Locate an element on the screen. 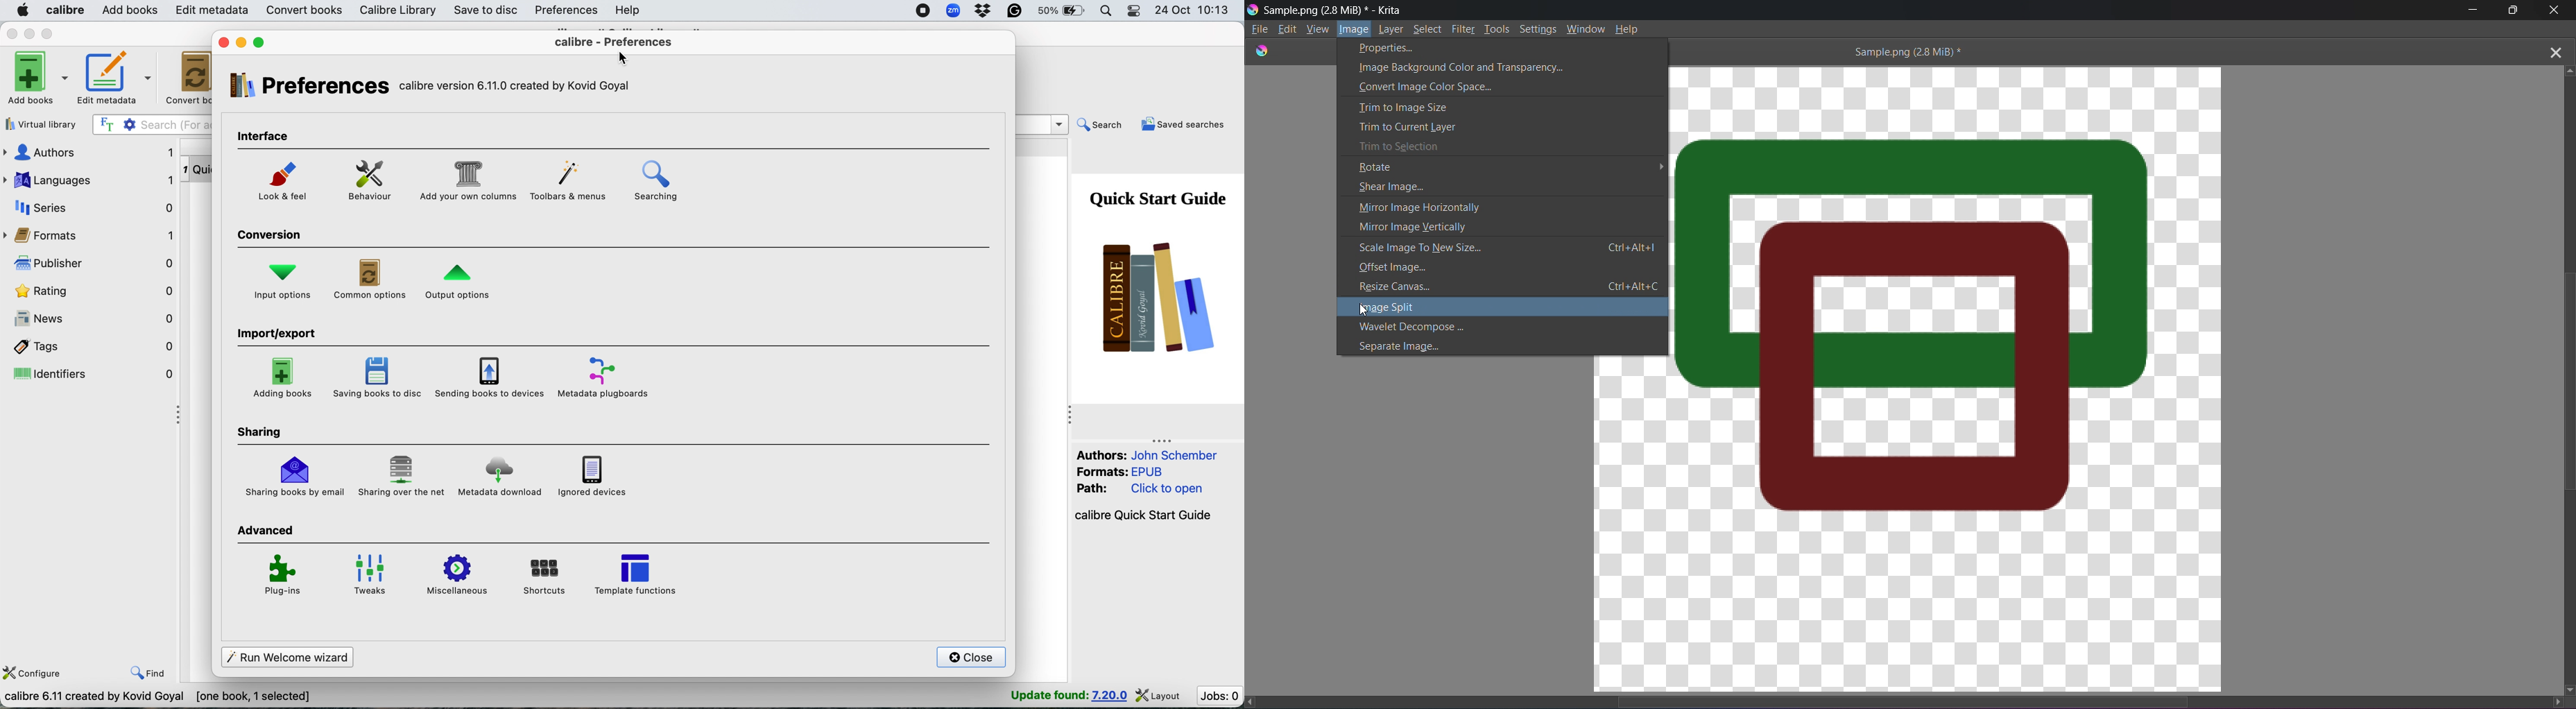 Image resolution: width=2576 pixels, height=728 pixels. publisher is located at coordinates (92, 263).